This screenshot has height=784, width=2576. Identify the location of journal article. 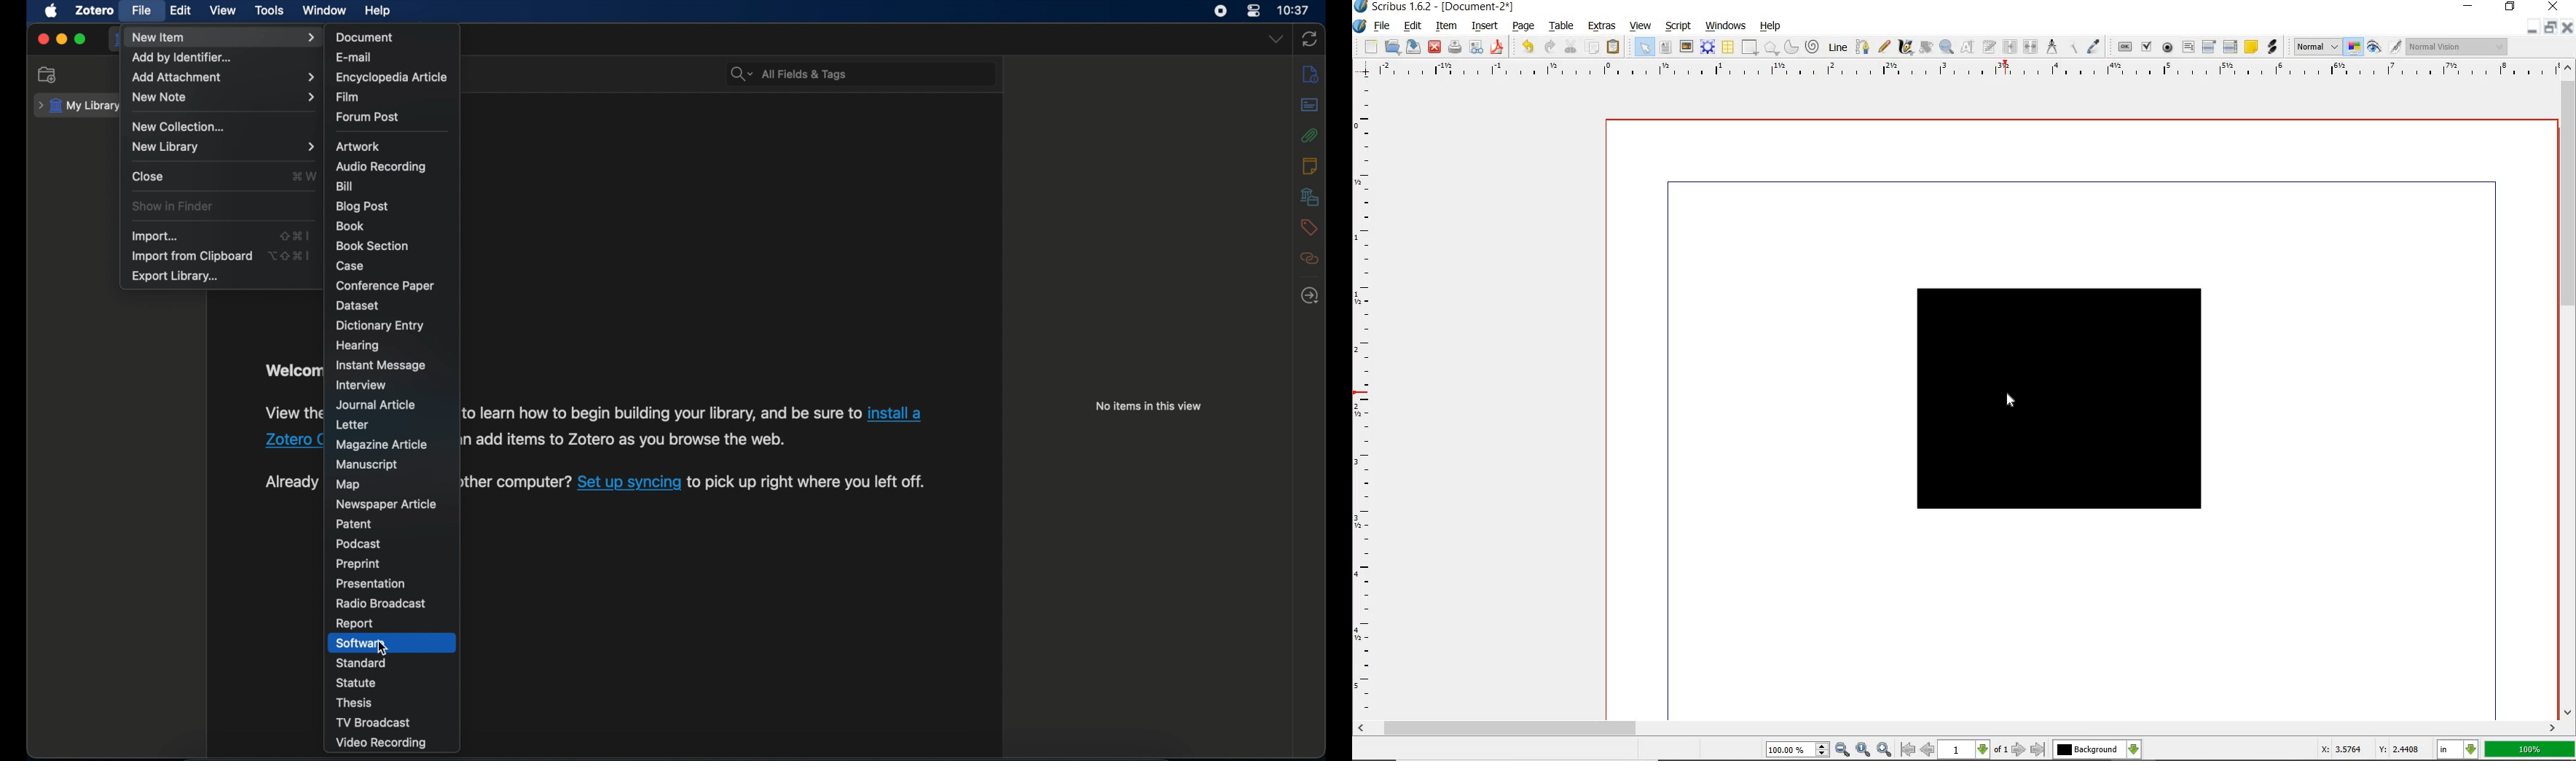
(375, 404).